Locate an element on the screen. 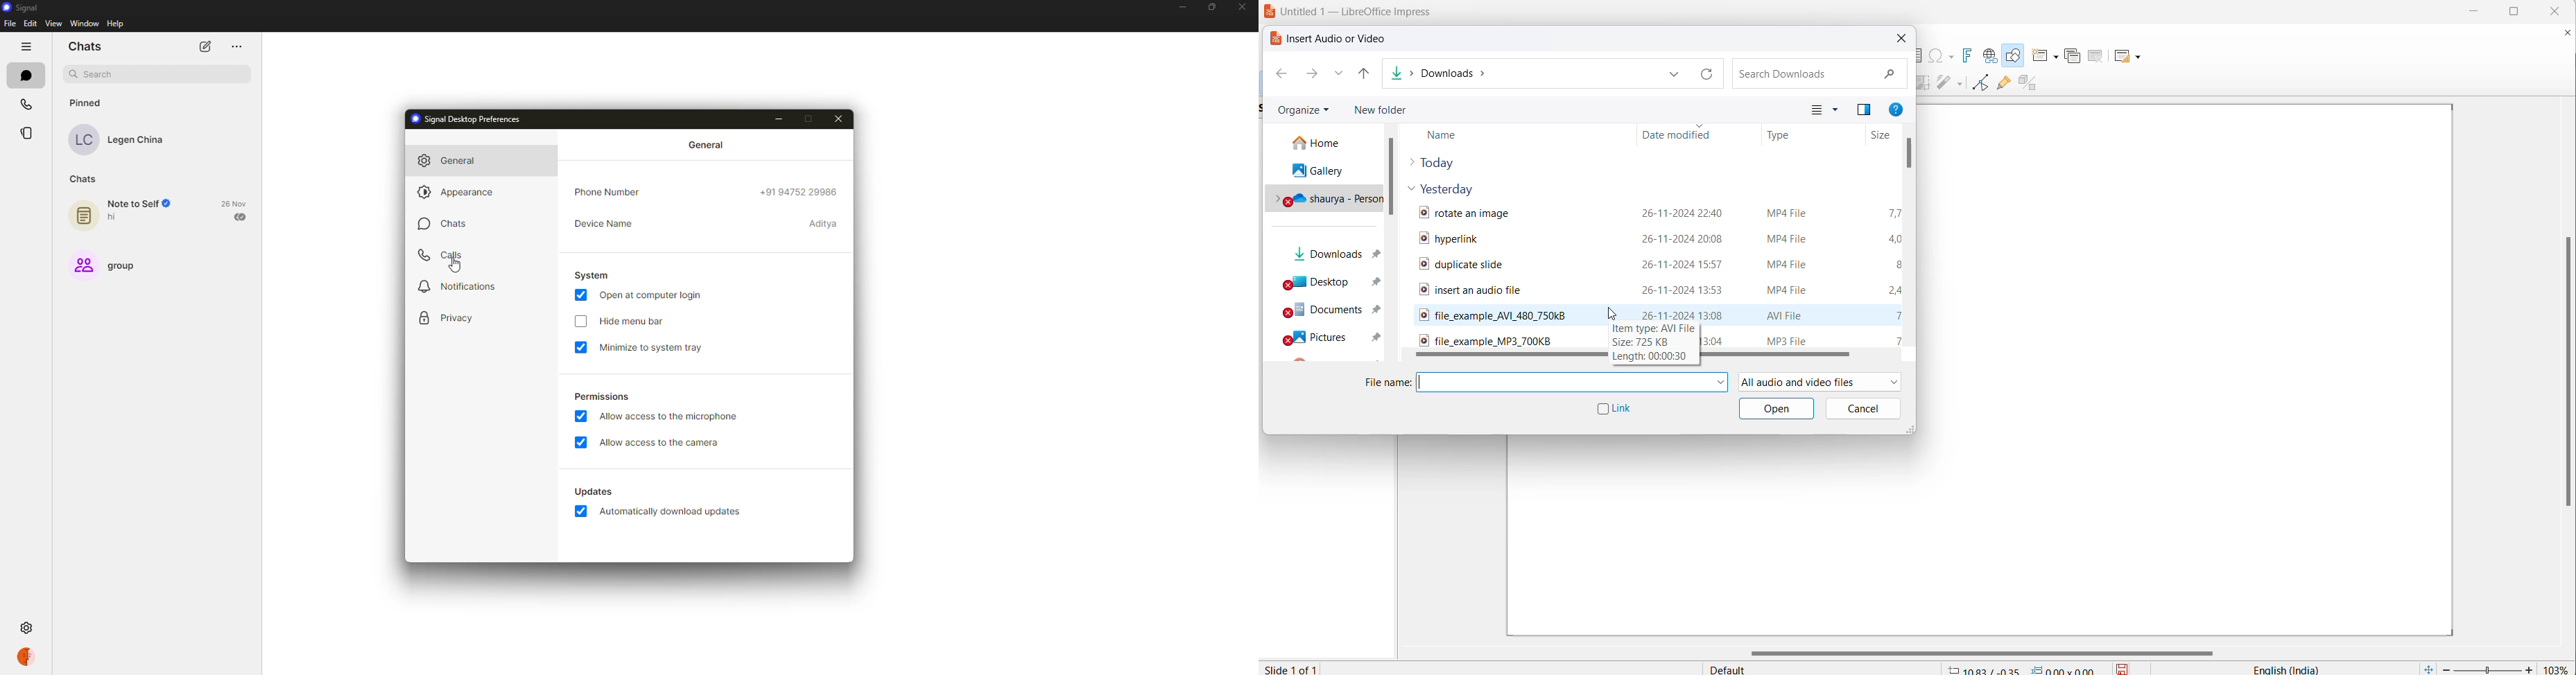  note to self is located at coordinates (124, 214).